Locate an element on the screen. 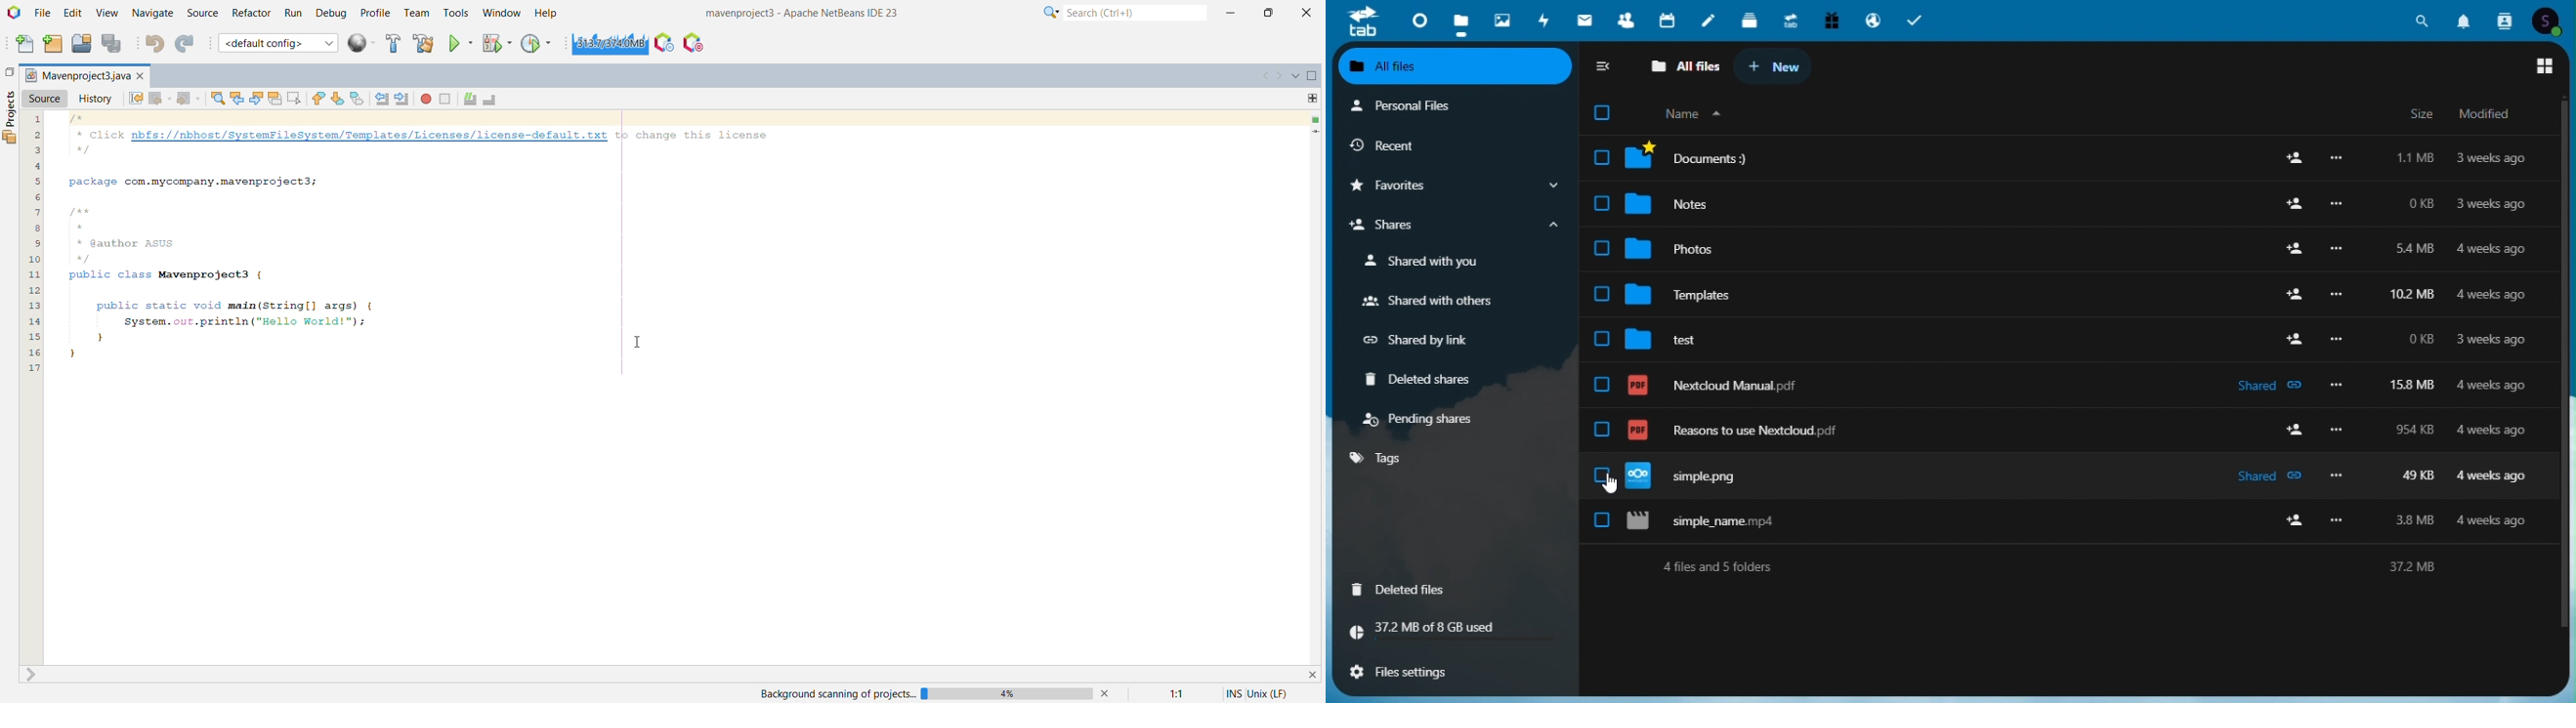 Image resolution: width=2576 pixels, height=728 pixels. notes is located at coordinates (1711, 17).